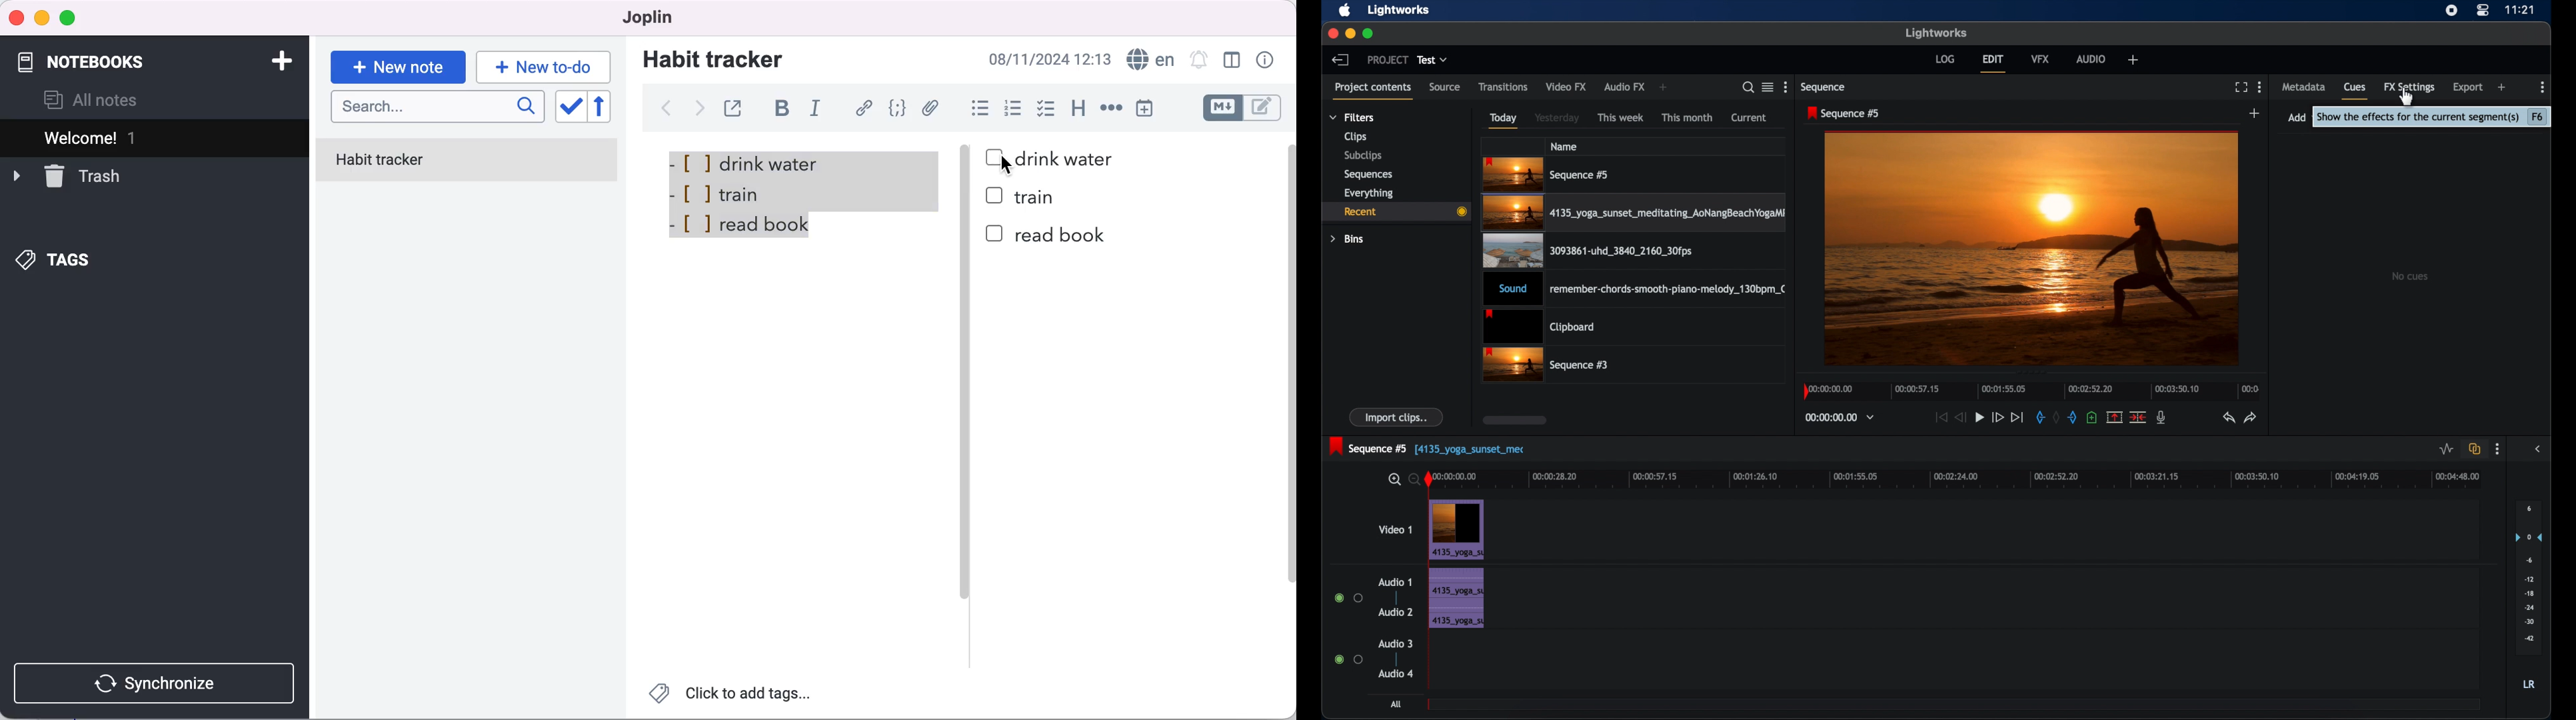 The width and height of the screenshot is (2576, 728). I want to click on new note, so click(397, 67).